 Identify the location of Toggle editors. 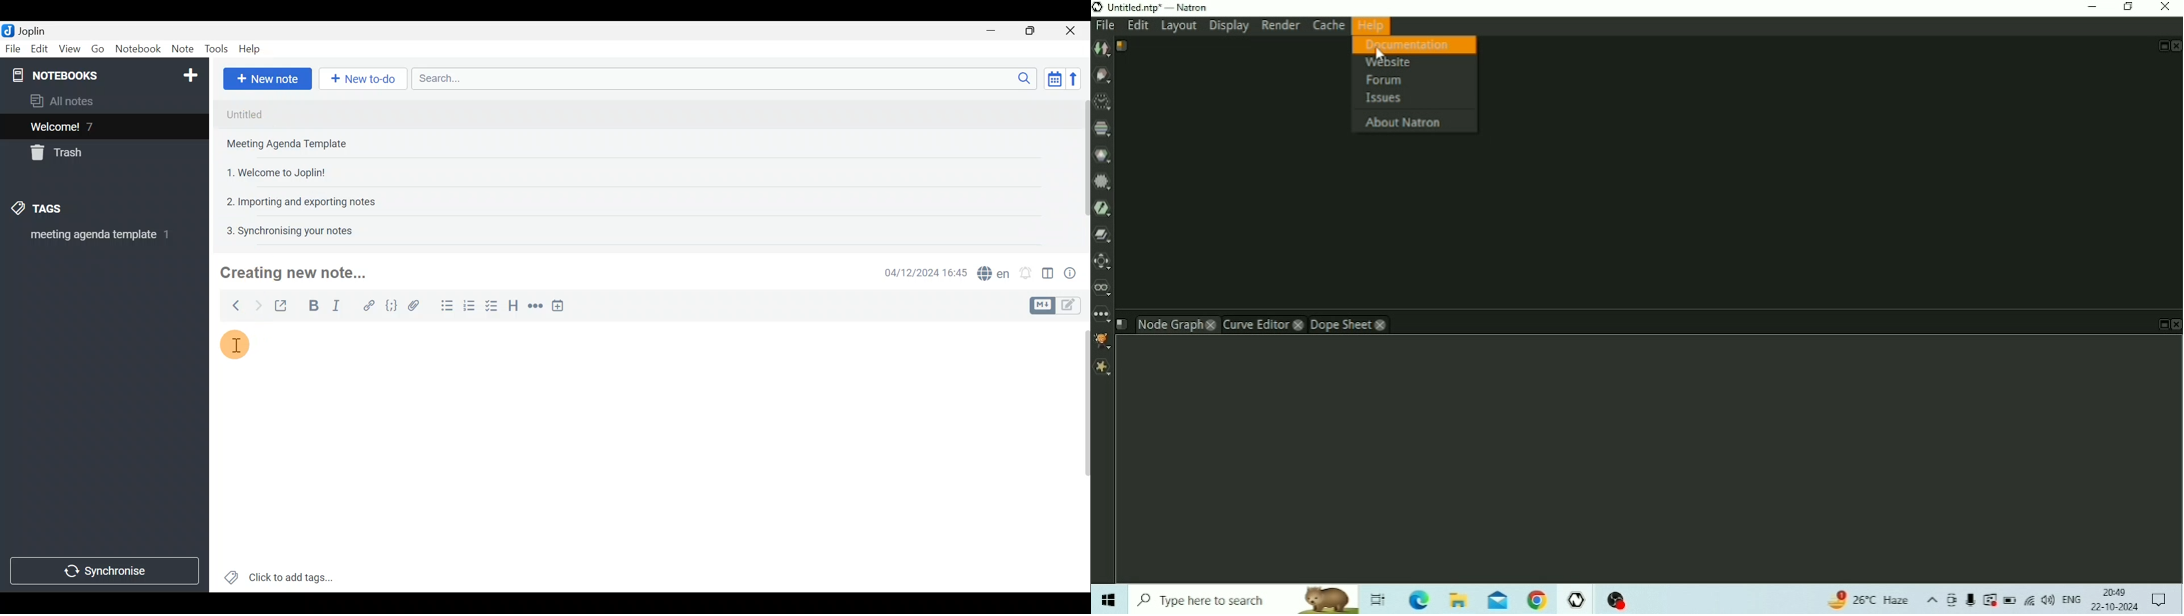
(1044, 304).